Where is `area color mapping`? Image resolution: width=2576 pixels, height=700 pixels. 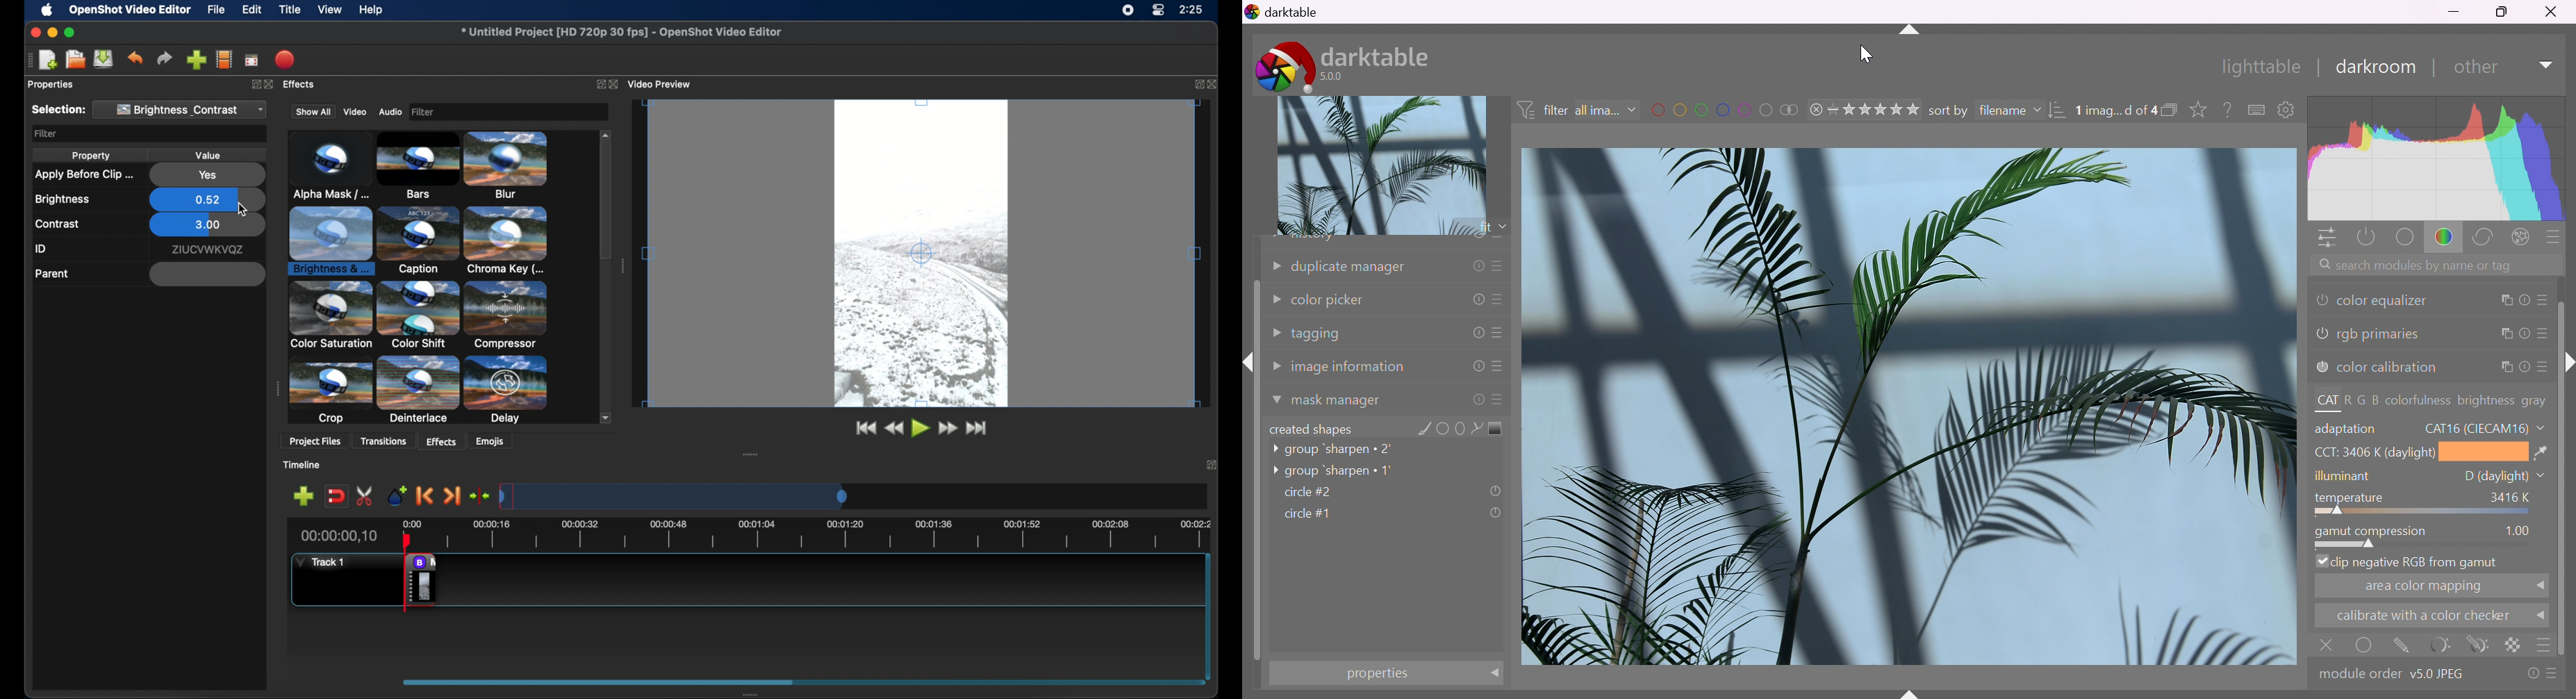
area color mapping is located at coordinates (2428, 586).